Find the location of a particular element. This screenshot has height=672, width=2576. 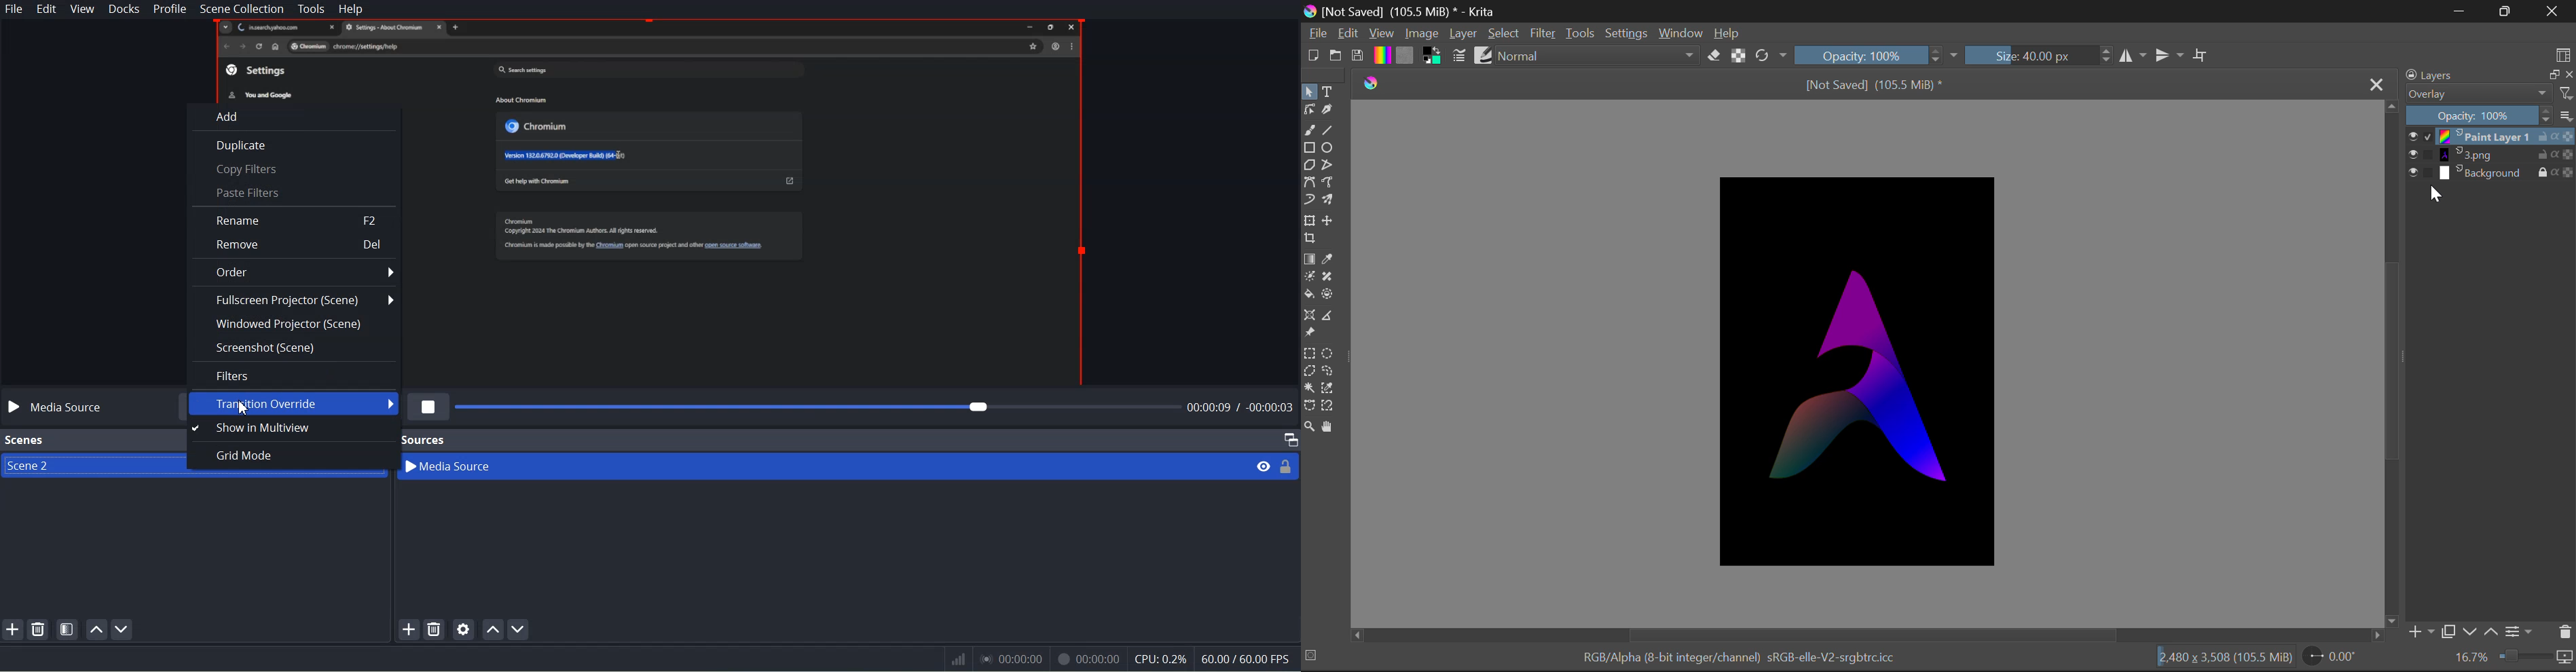

3.png is located at coordinates (2484, 155).